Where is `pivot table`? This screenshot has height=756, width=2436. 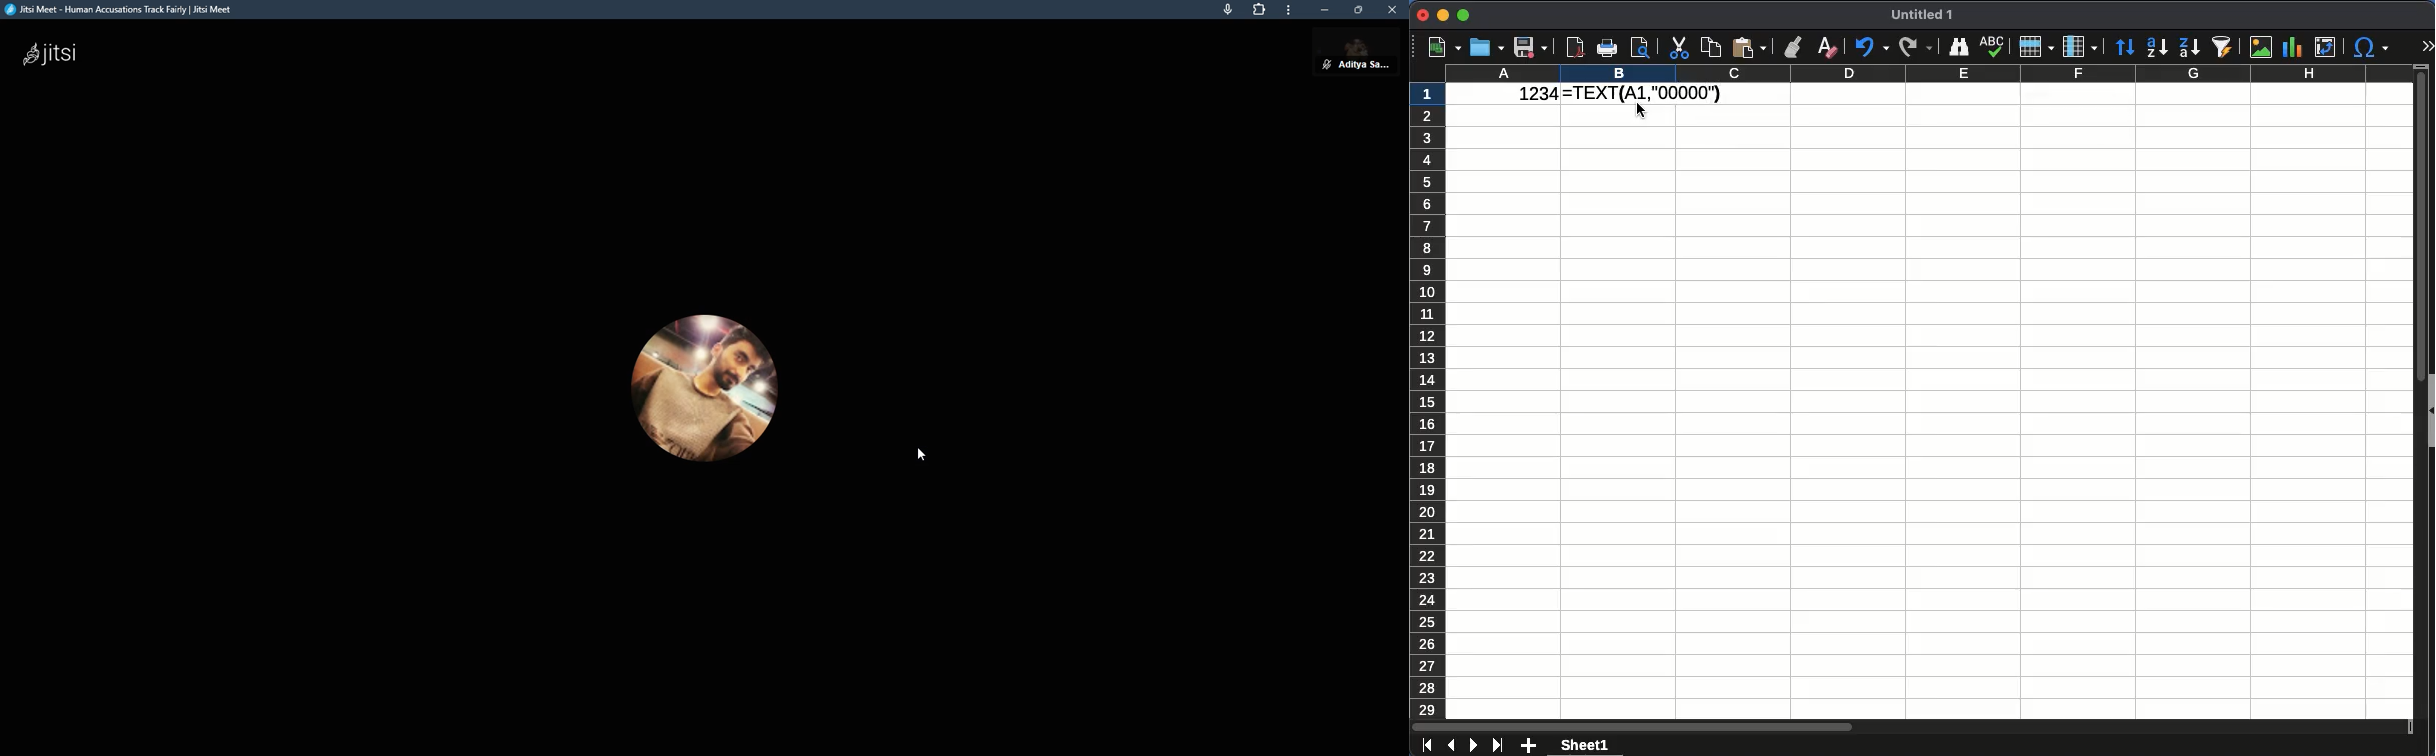
pivot table is located at coordinates (2327, 47).